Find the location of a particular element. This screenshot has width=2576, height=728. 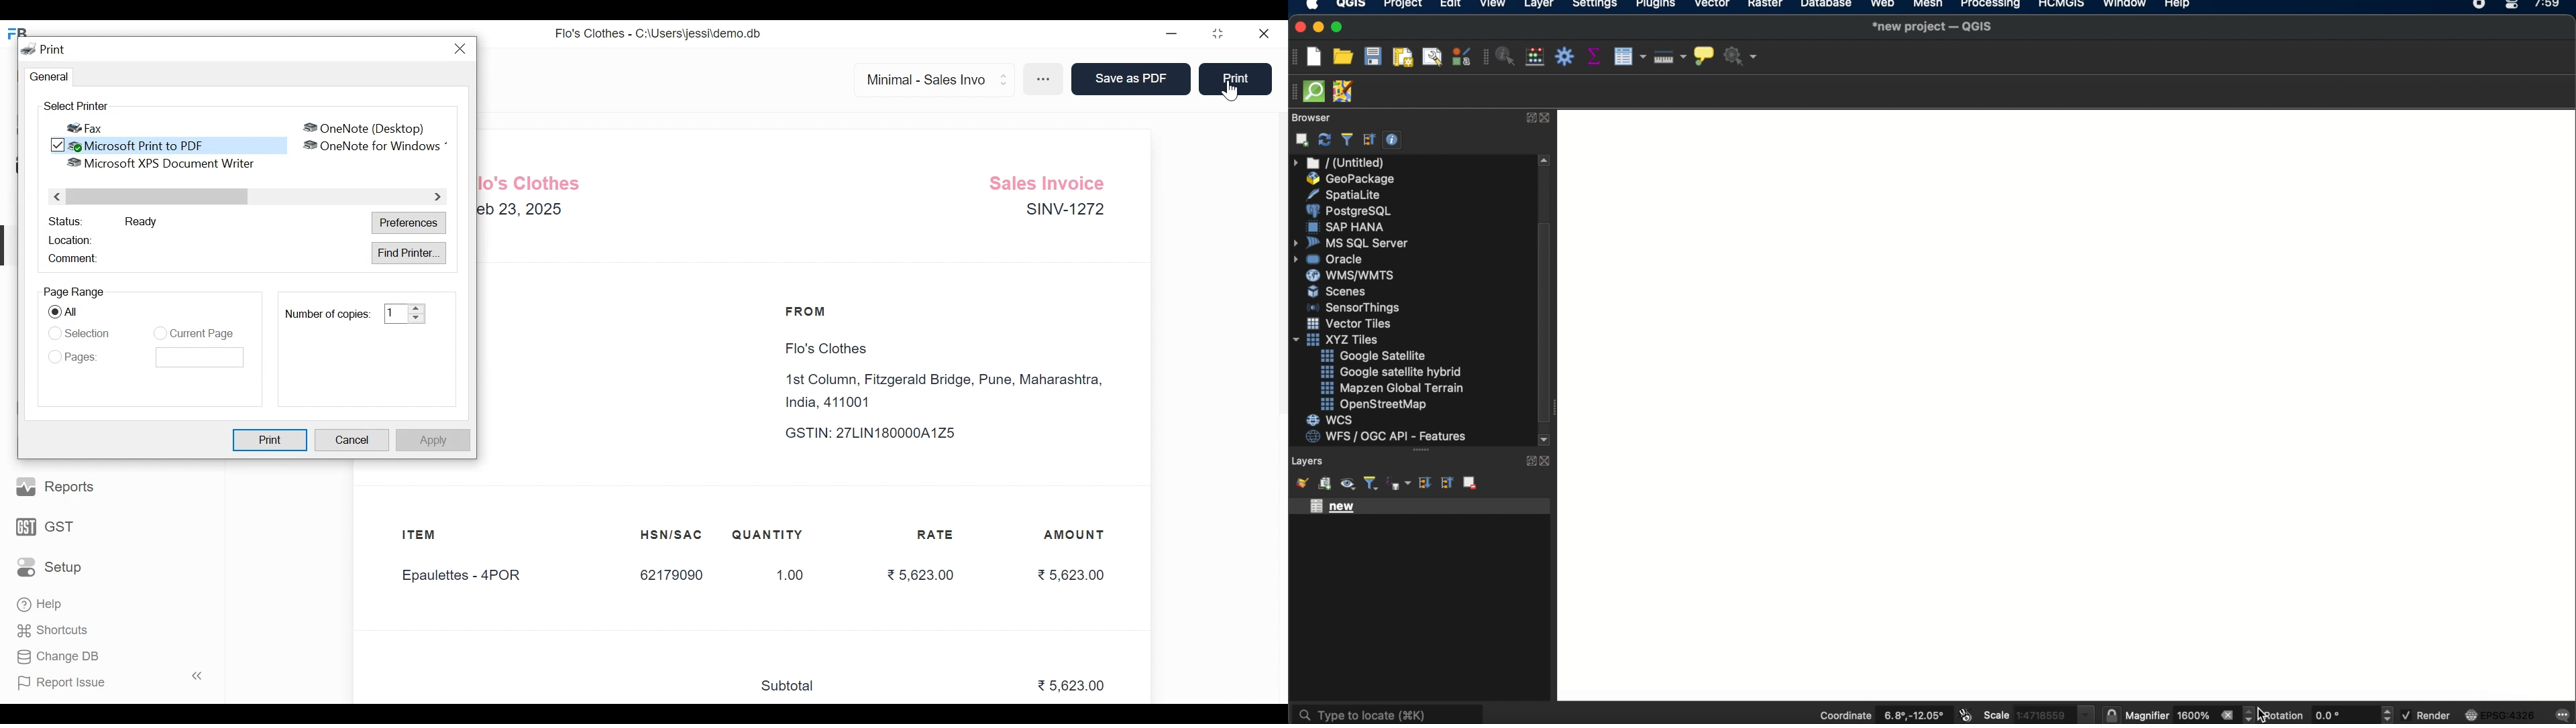

Flo's Clothes is located at coordinates (822, 349).